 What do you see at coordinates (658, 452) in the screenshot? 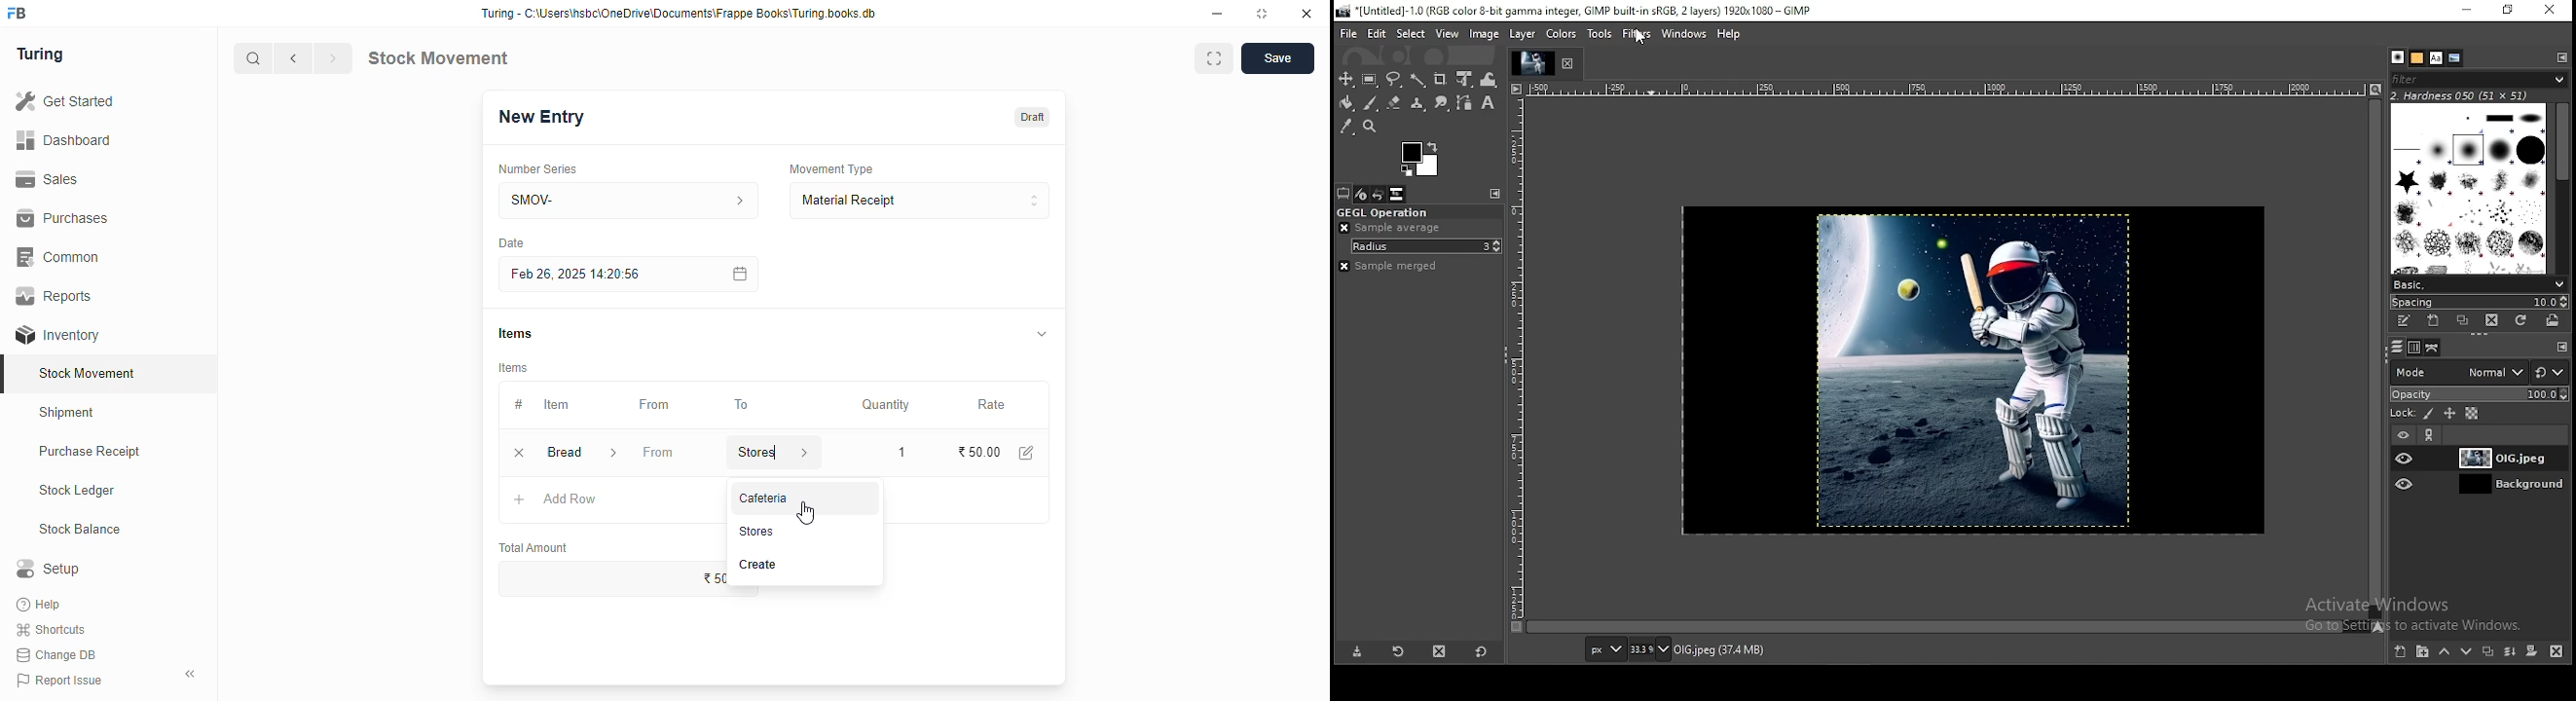
I see `from` at bounding box center [658, 452].